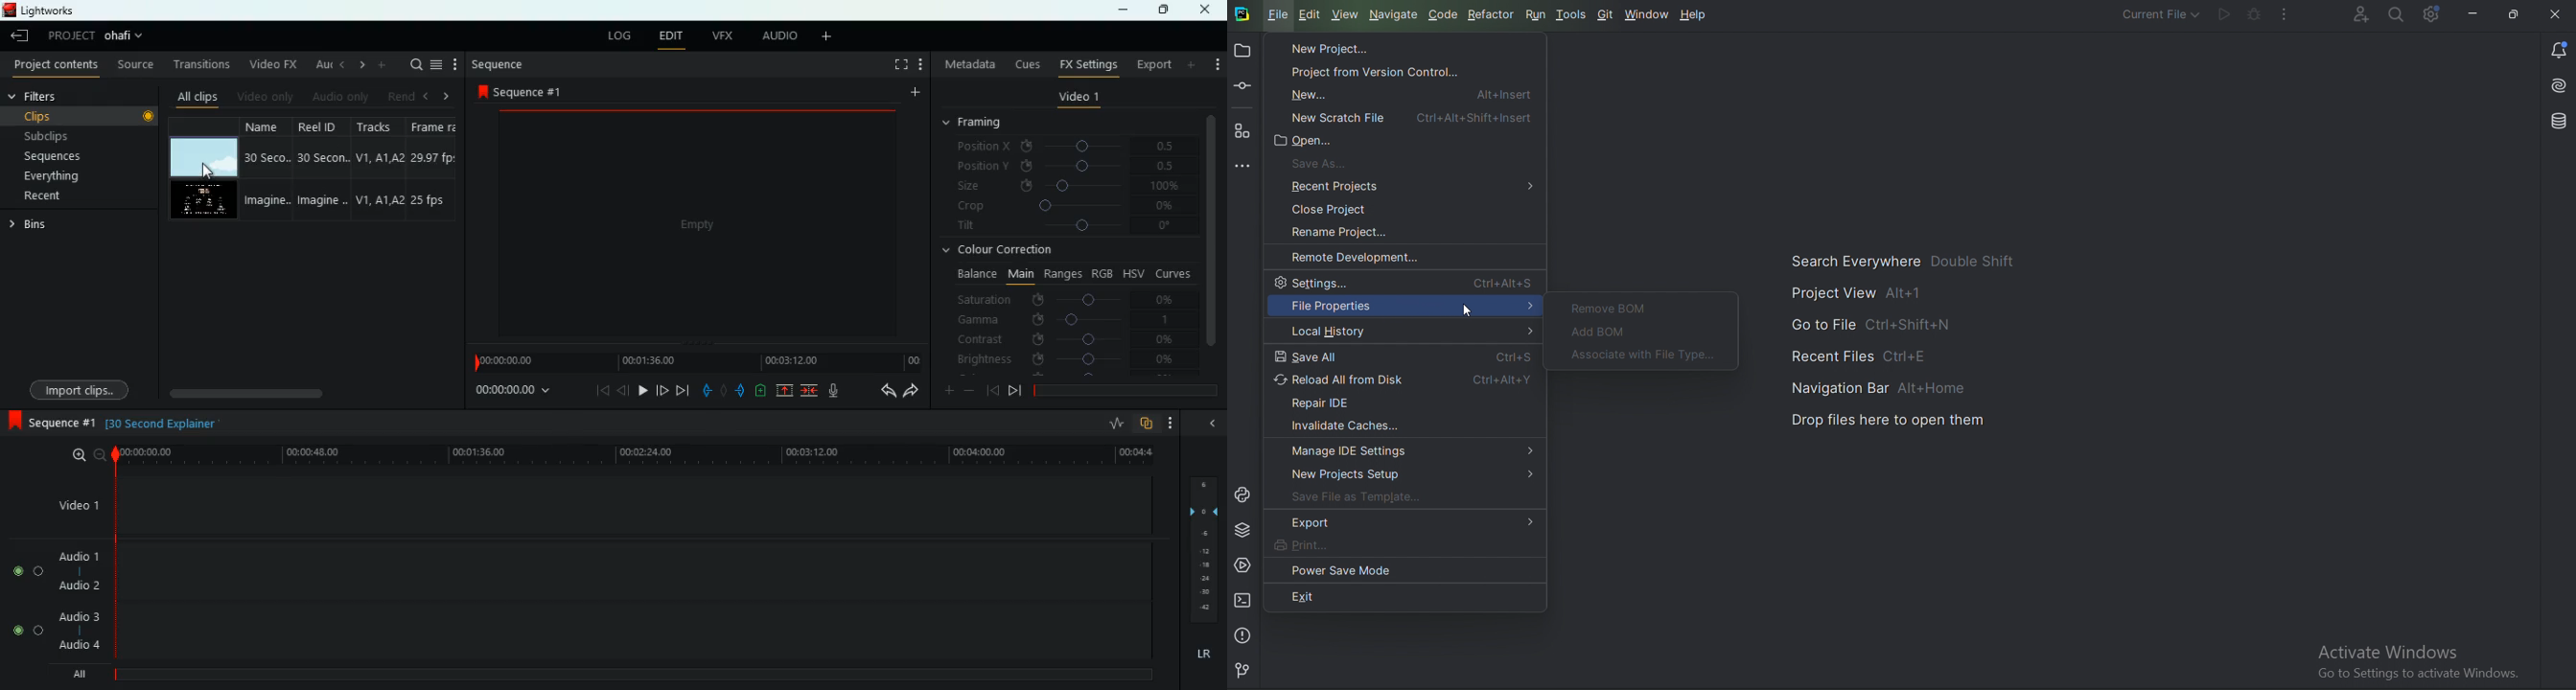 Image resolution: width=2576 pixels, height=700 pixels. What do you see at coordinates (596, 392) in the screenshot?
I see `beggining` at bounding box center [596, 392].